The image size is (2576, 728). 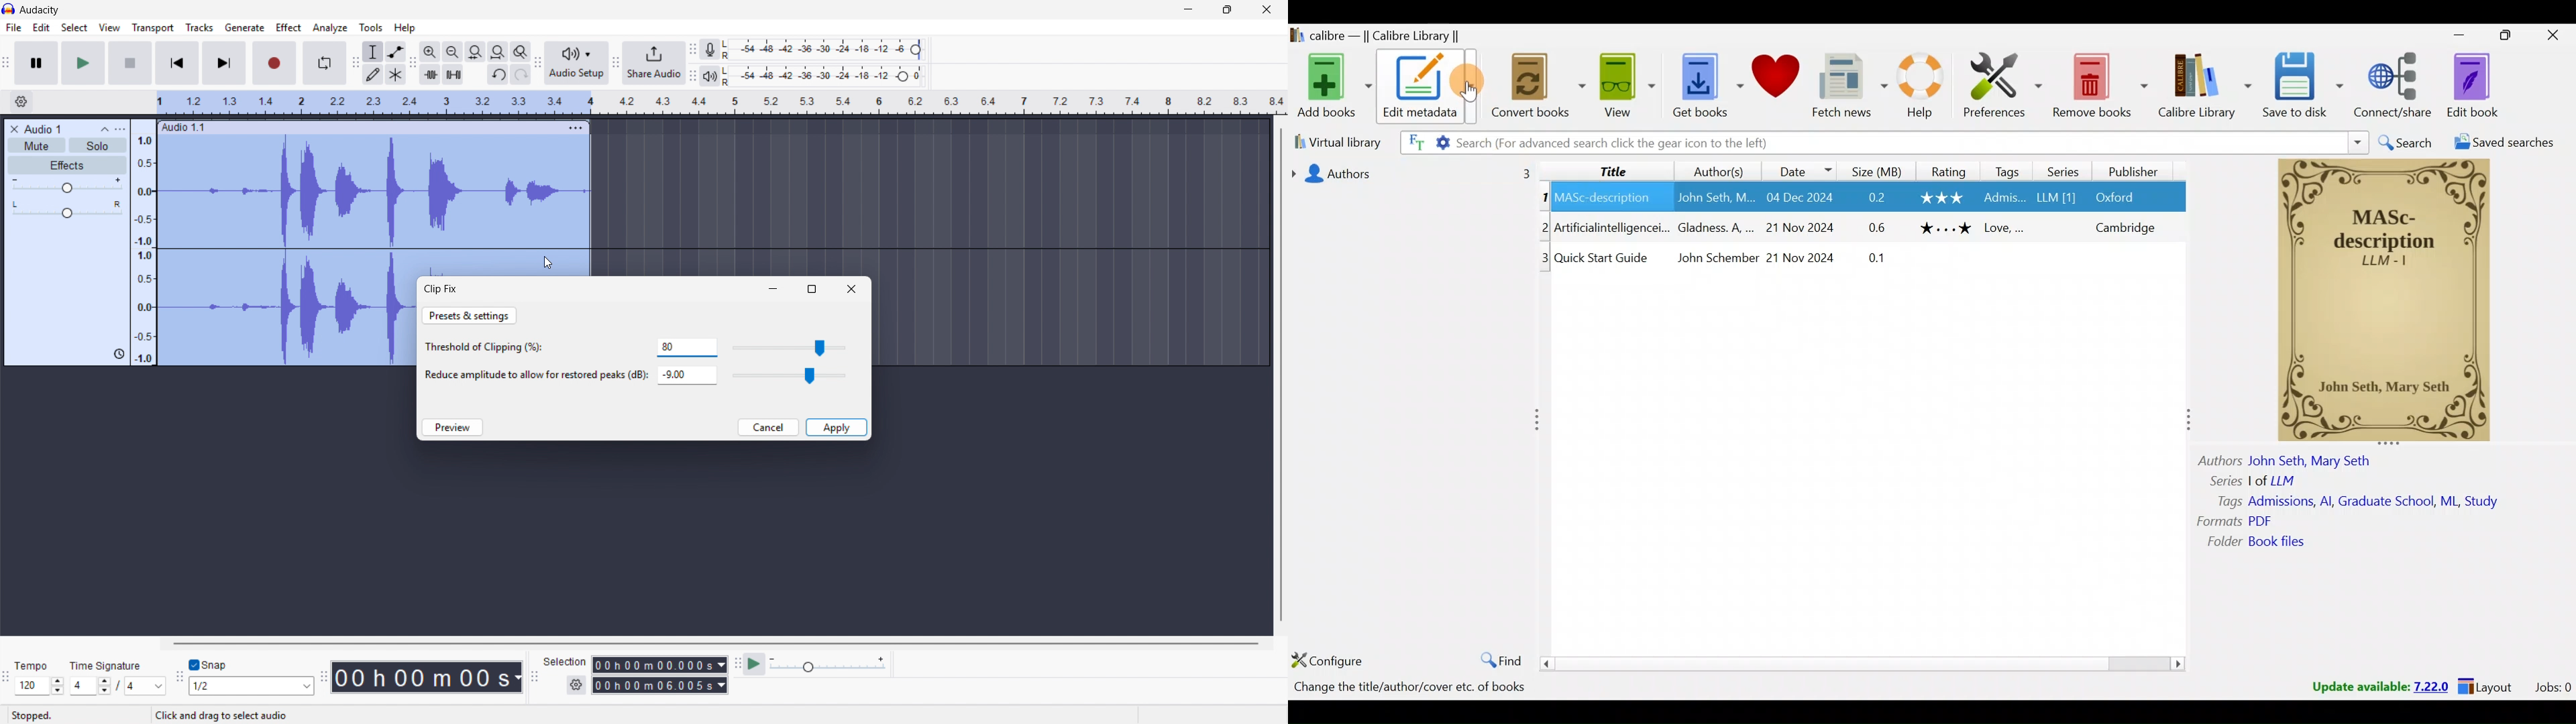 I want to click on Playback speed, so click(x=827, y=666).